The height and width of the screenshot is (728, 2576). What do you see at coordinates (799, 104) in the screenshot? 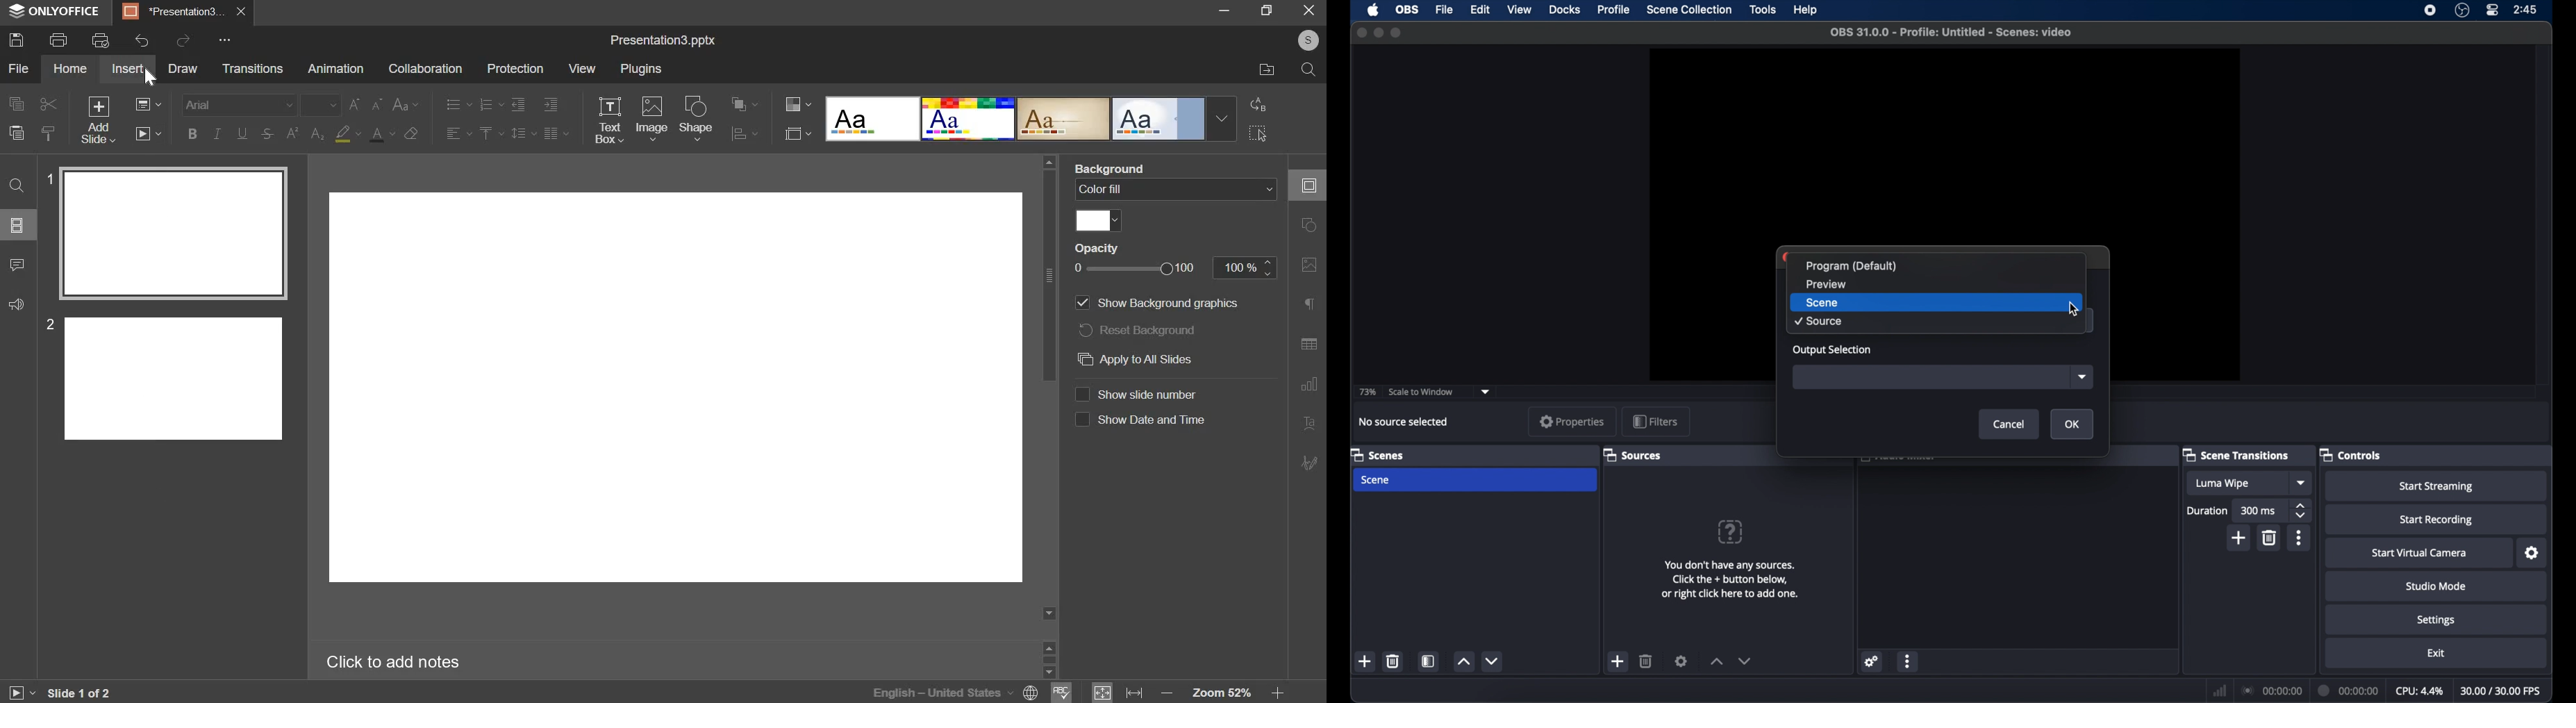
I see `change color theme` at bounding box center [799, 104].